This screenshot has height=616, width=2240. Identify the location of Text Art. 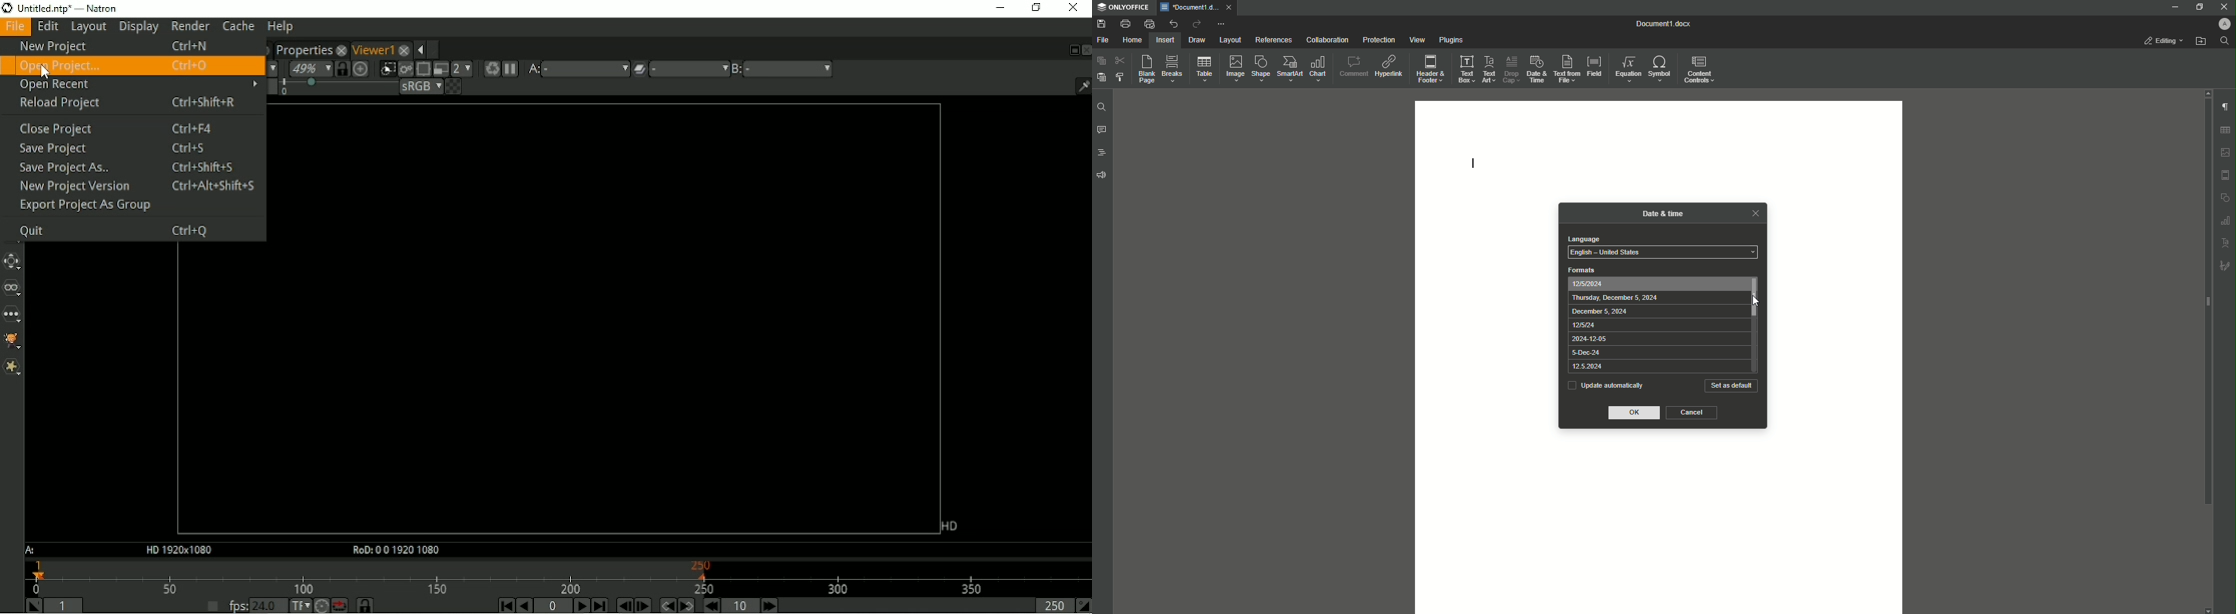
(1490, 67).